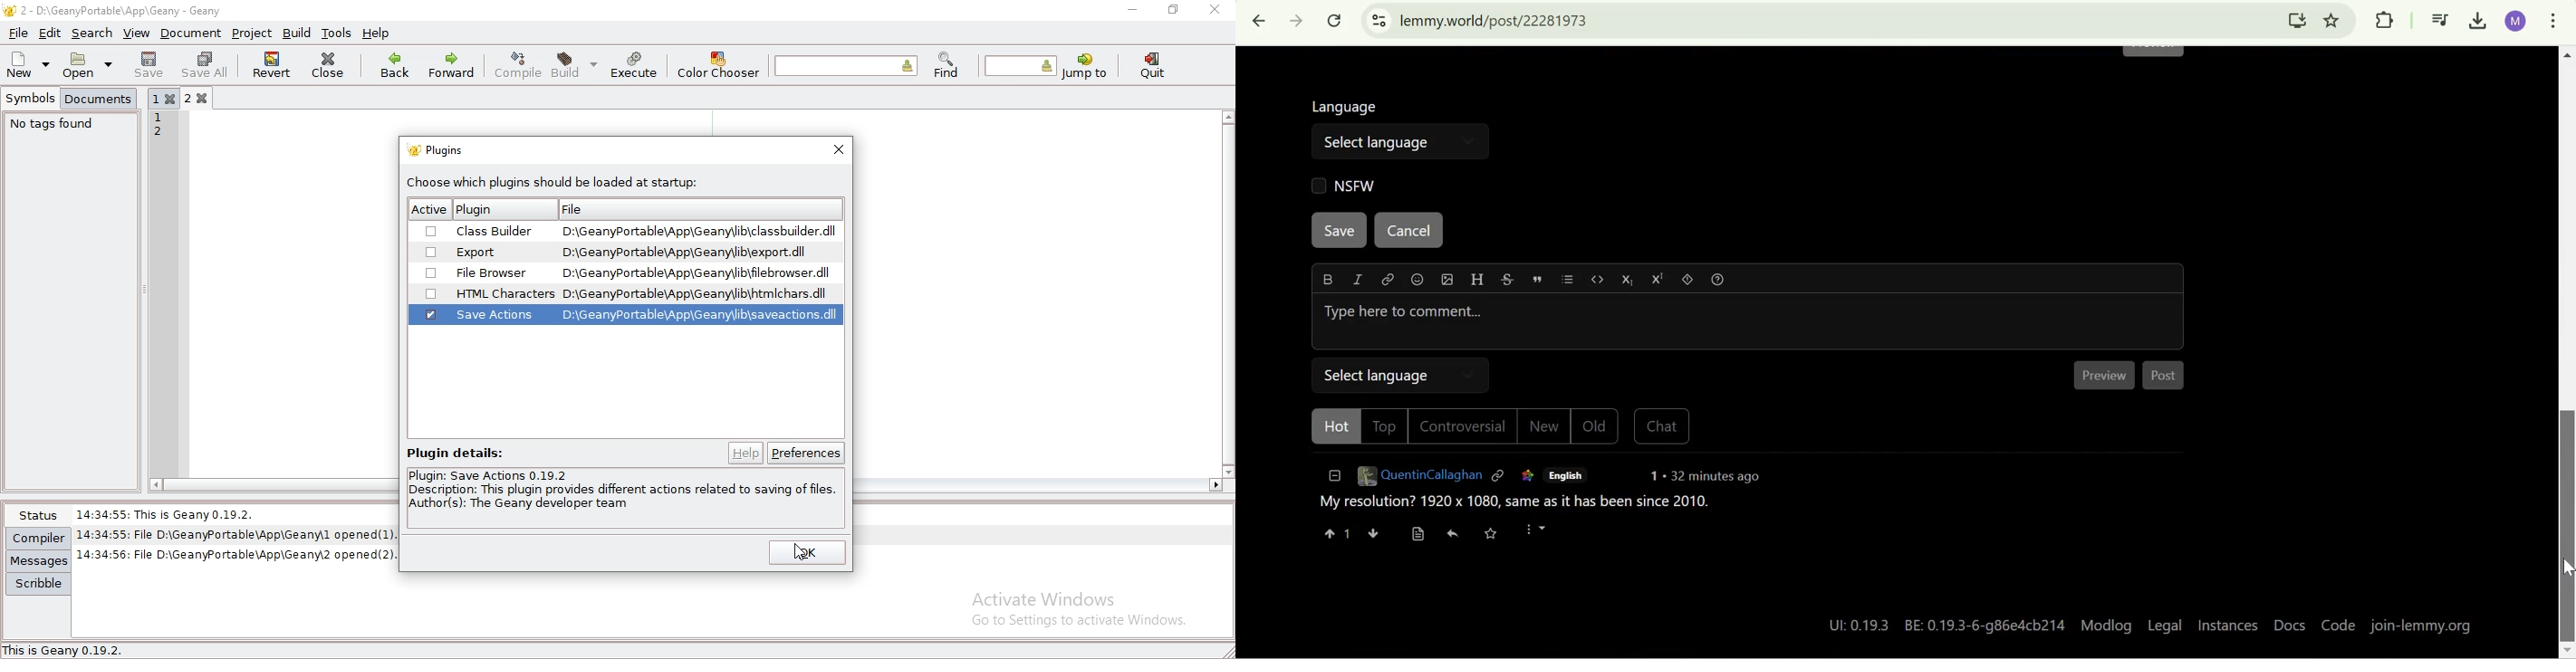 The width and height of the screenshot is (2576, 672). What do you see at coordinates (1418, 535) in the screenshot?
I see `view source` at bounding box center [1418, 535].